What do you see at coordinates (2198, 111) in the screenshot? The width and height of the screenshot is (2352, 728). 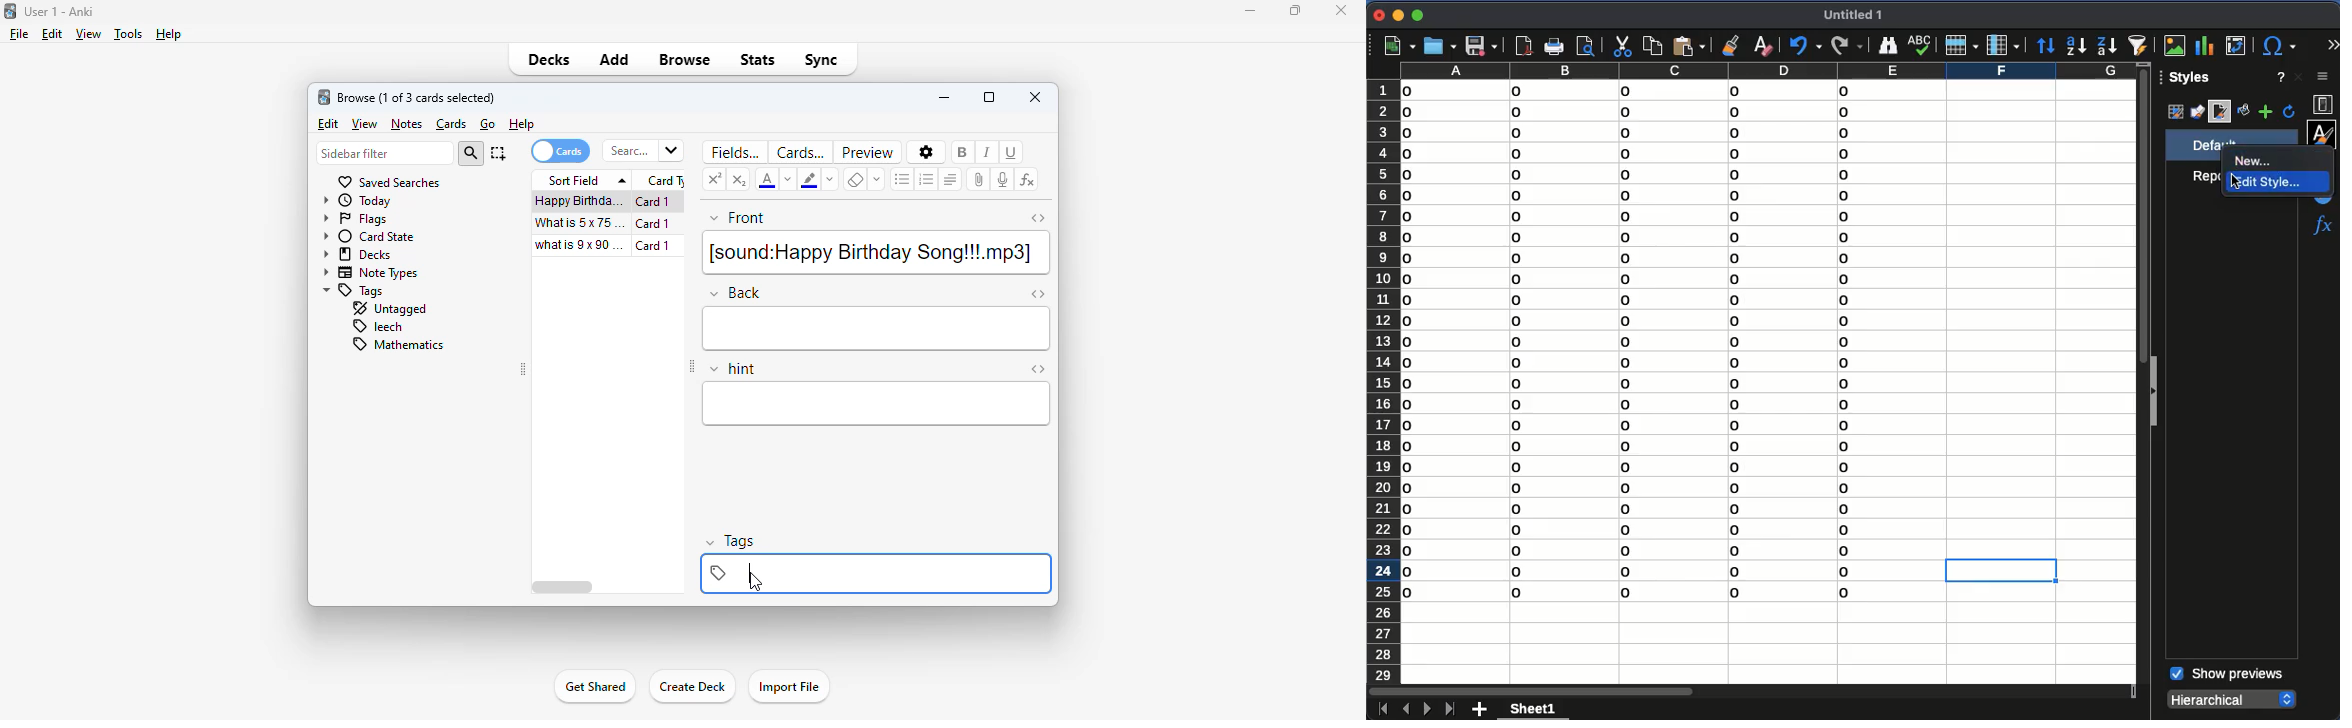 I see `drawing styles` at bounding box center [2198, 111].